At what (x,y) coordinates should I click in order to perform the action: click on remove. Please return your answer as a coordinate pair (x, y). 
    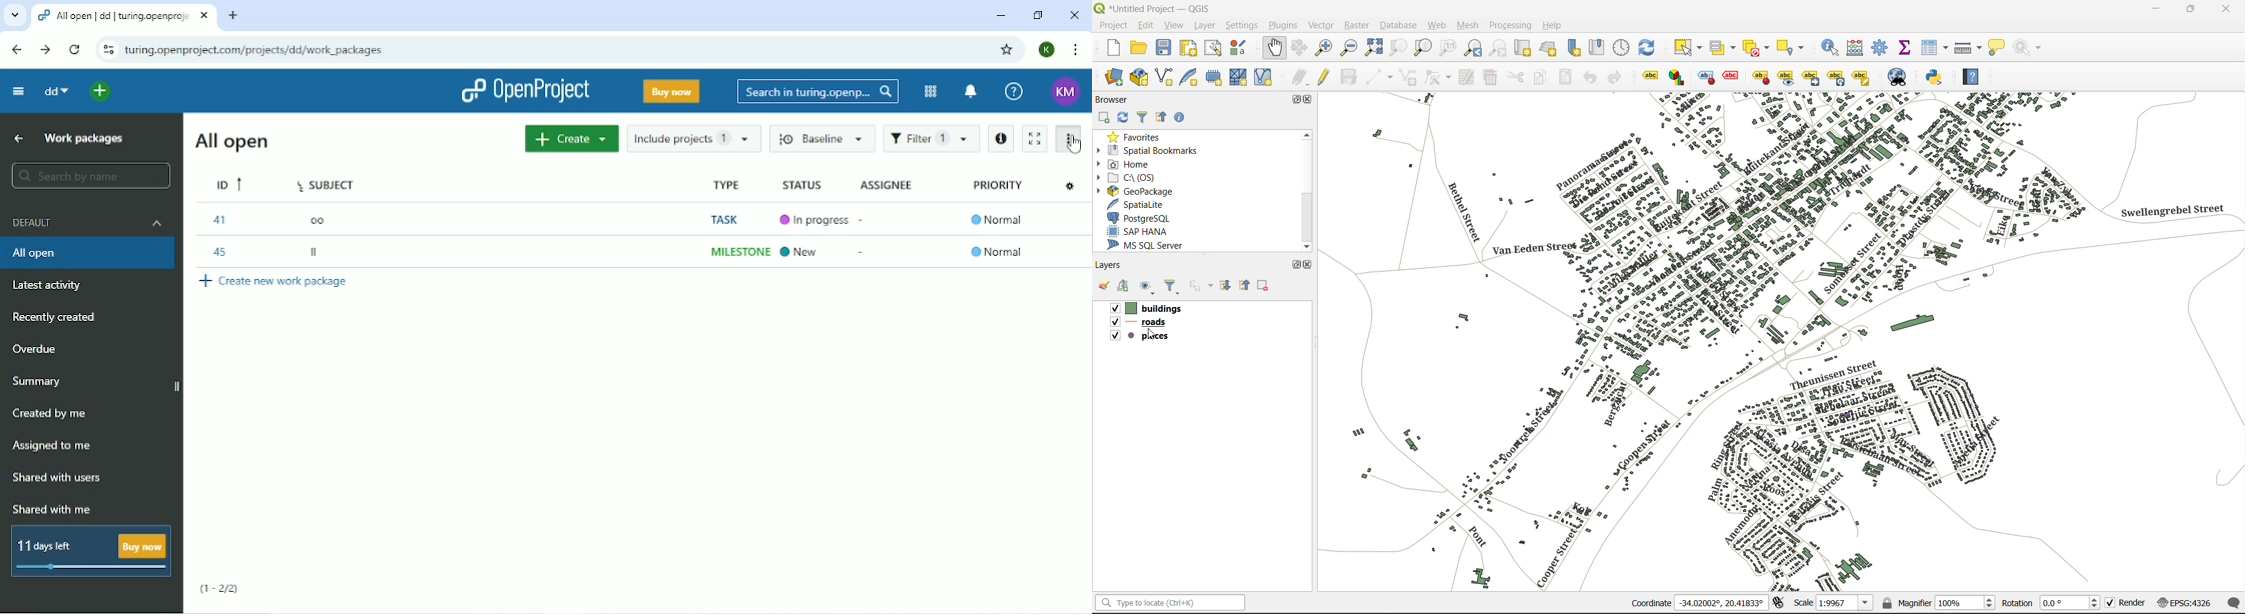
    Looking at the image, I should click on (1262, 287).